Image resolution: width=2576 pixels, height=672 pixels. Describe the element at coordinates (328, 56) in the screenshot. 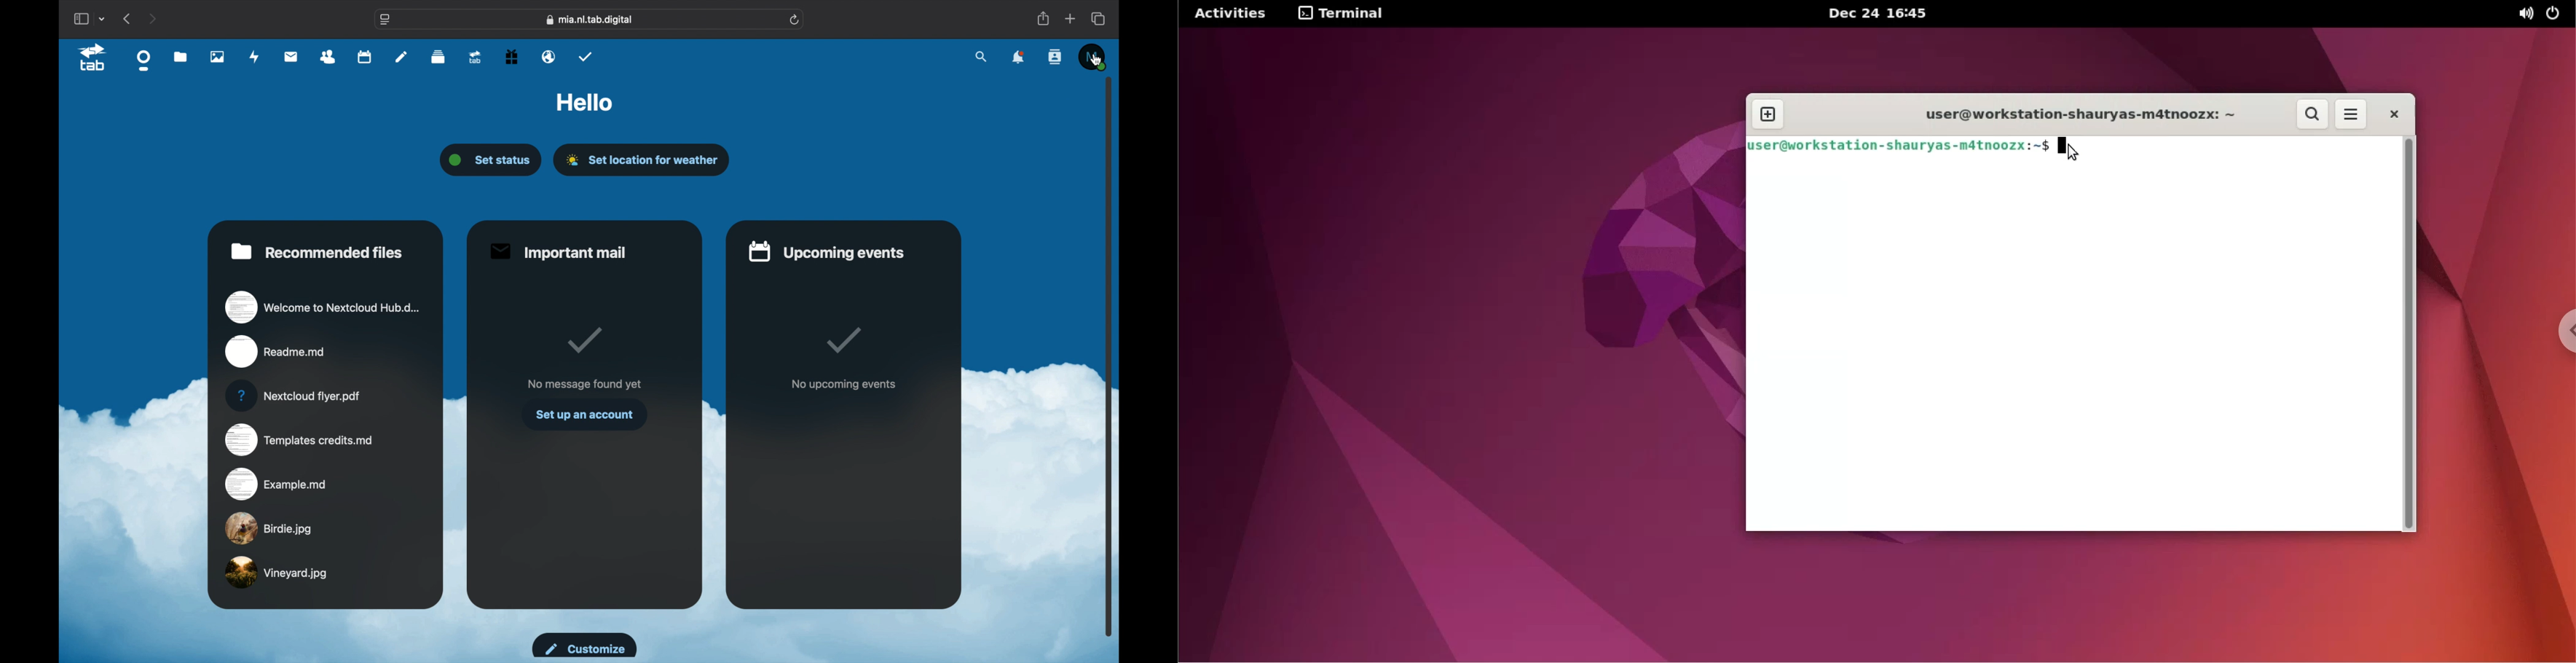

I see `contacts` at that location.